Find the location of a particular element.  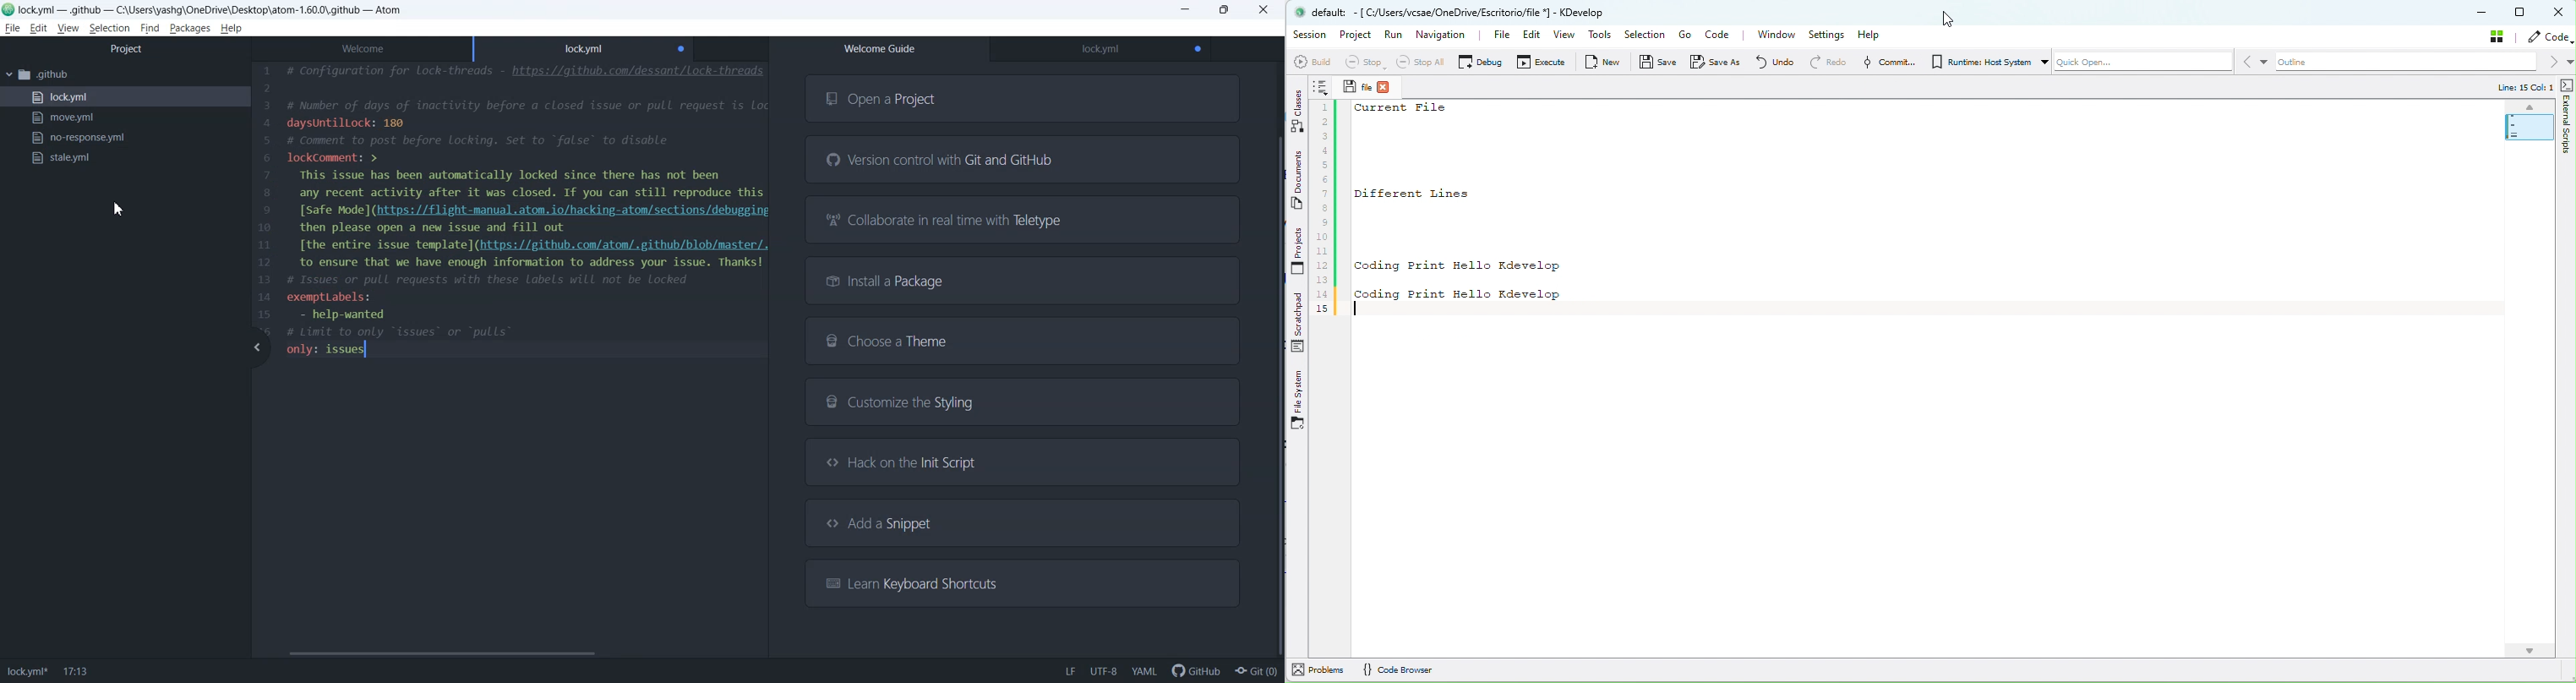

navigation is located at coordinates (1443, 34).